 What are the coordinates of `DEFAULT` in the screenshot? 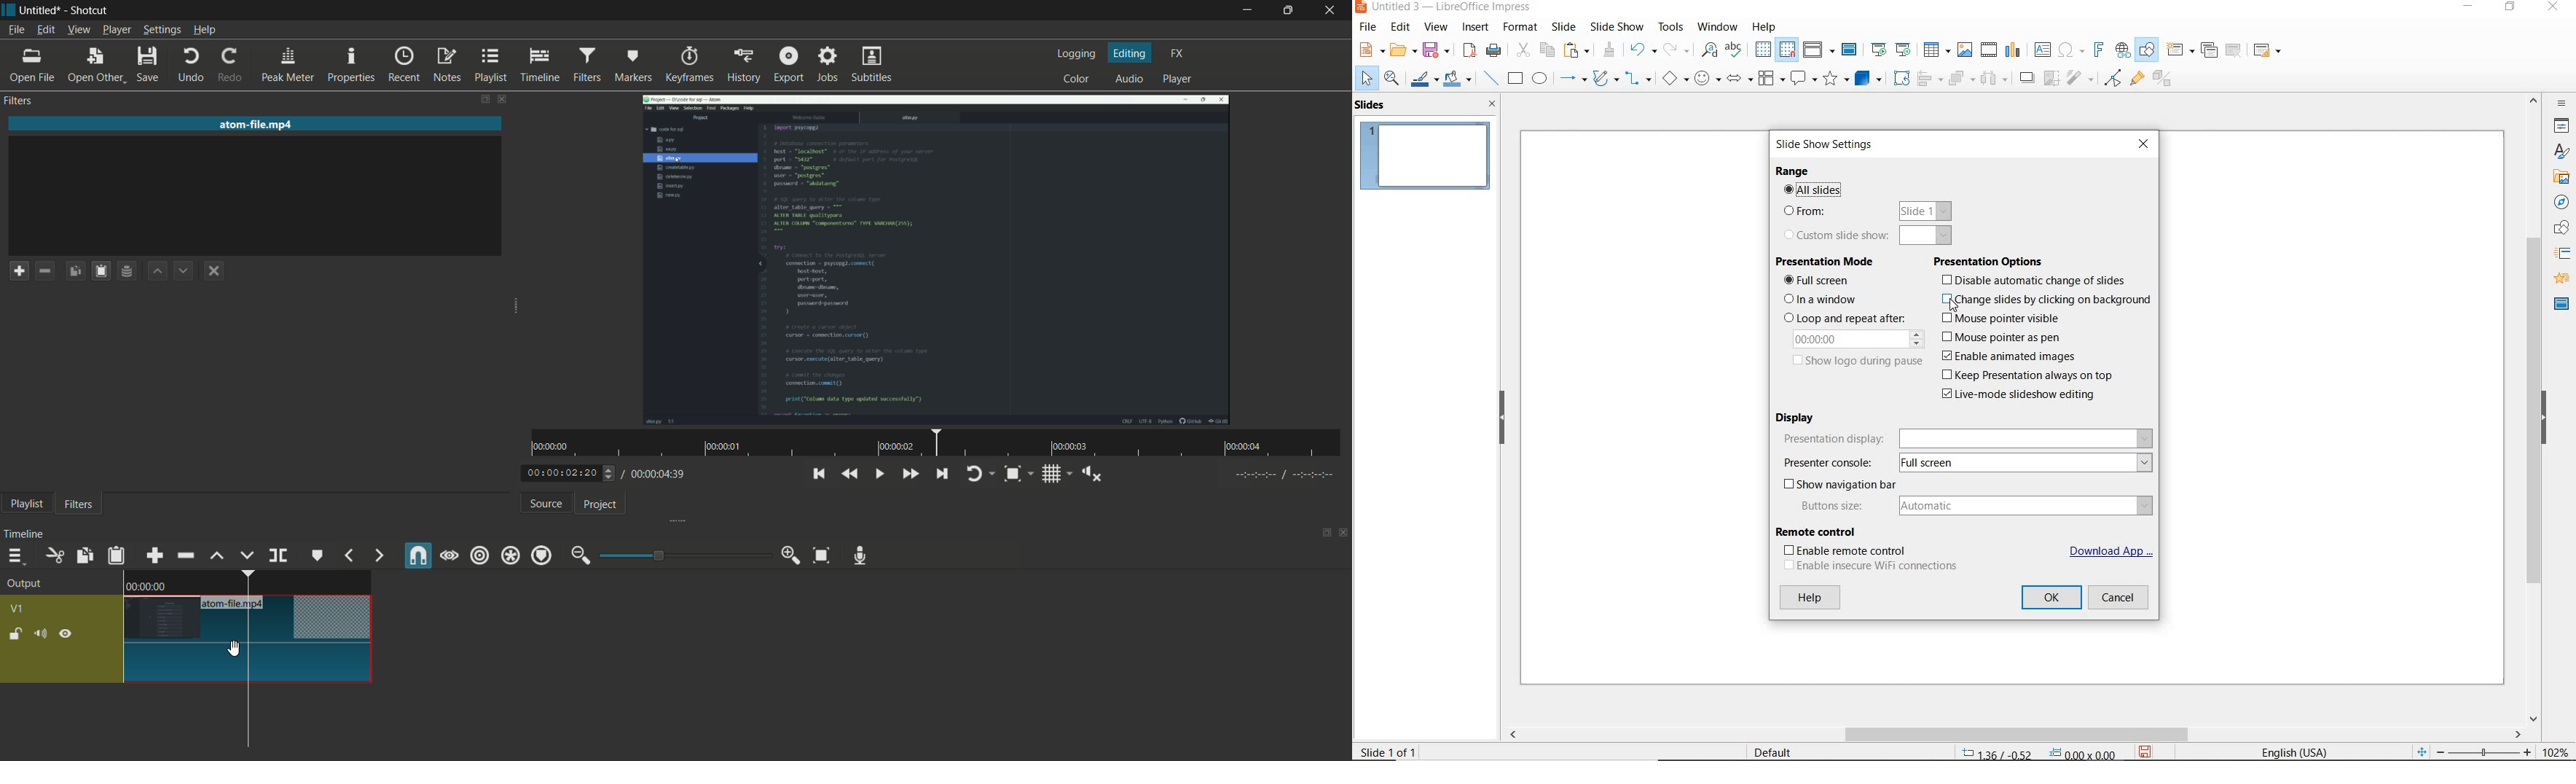 It's located at (1778, 751).